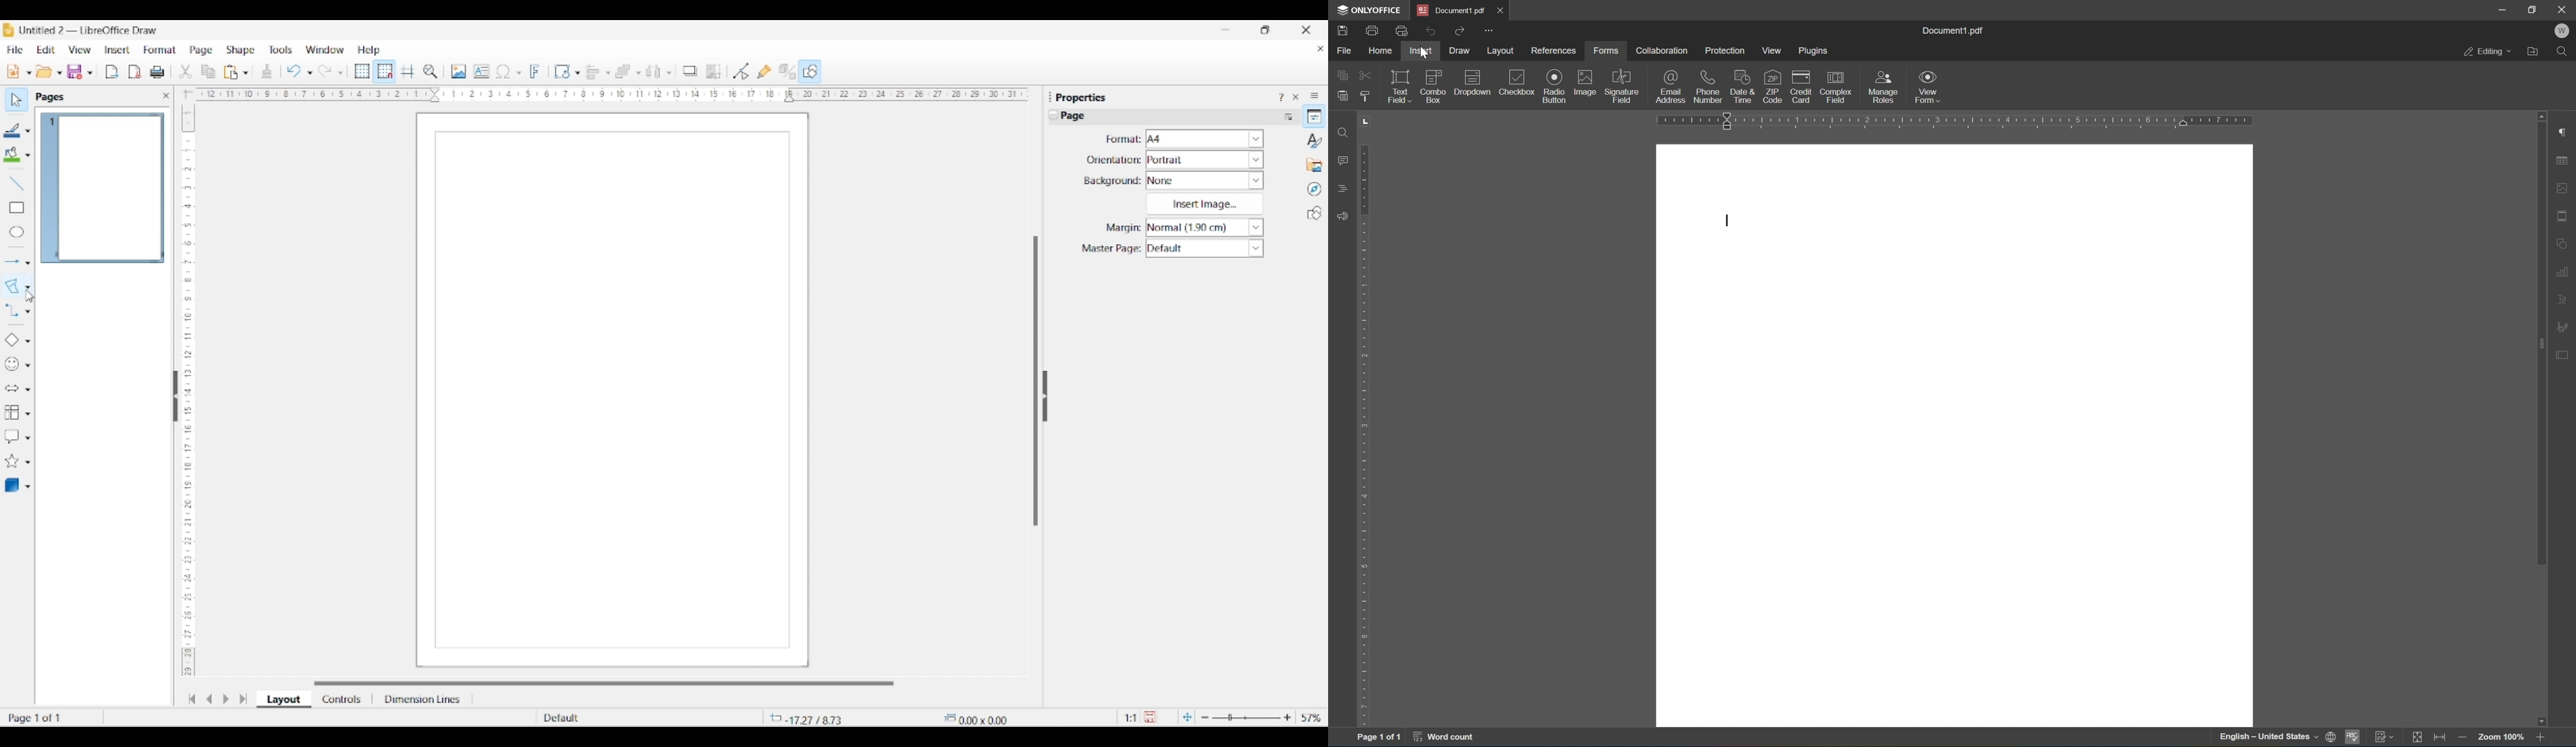 This screenshot has height=756, width=2576. What do you see at coordinates (369, 50) in the screenshot?
I see `Help` at bounding box center [369, 50].